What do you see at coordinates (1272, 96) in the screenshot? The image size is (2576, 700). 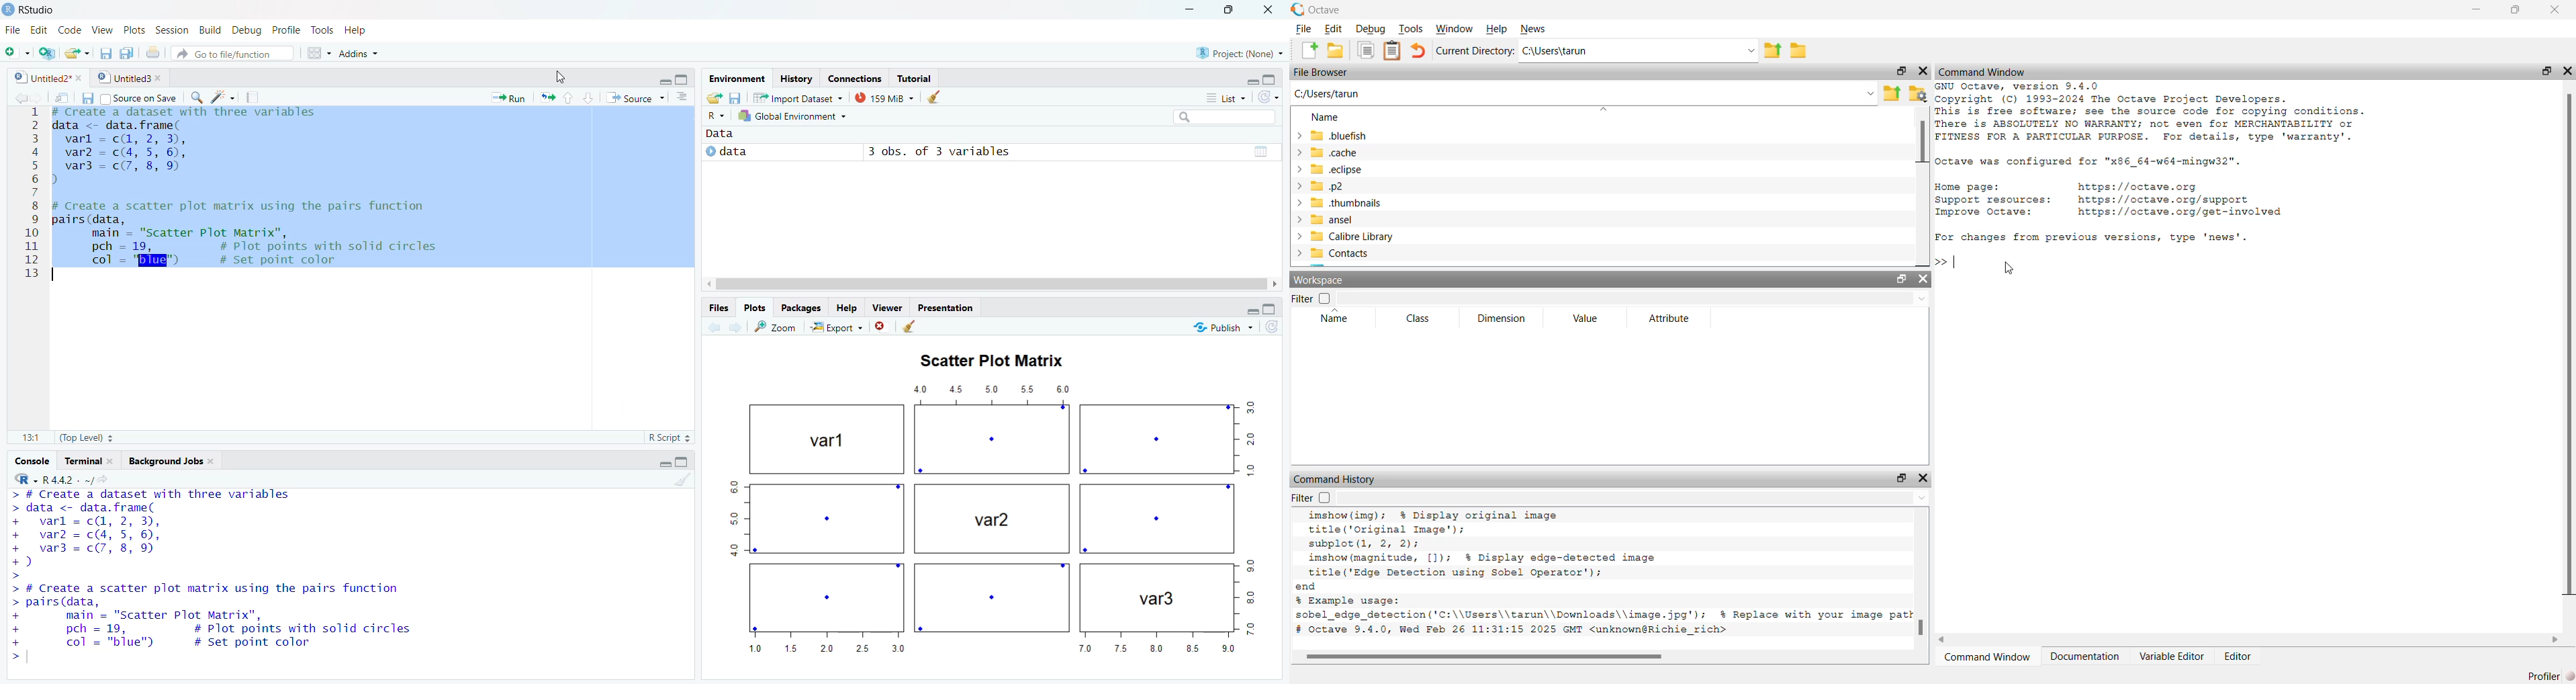 I see `Refresh` at bounding box center [1272, 96].